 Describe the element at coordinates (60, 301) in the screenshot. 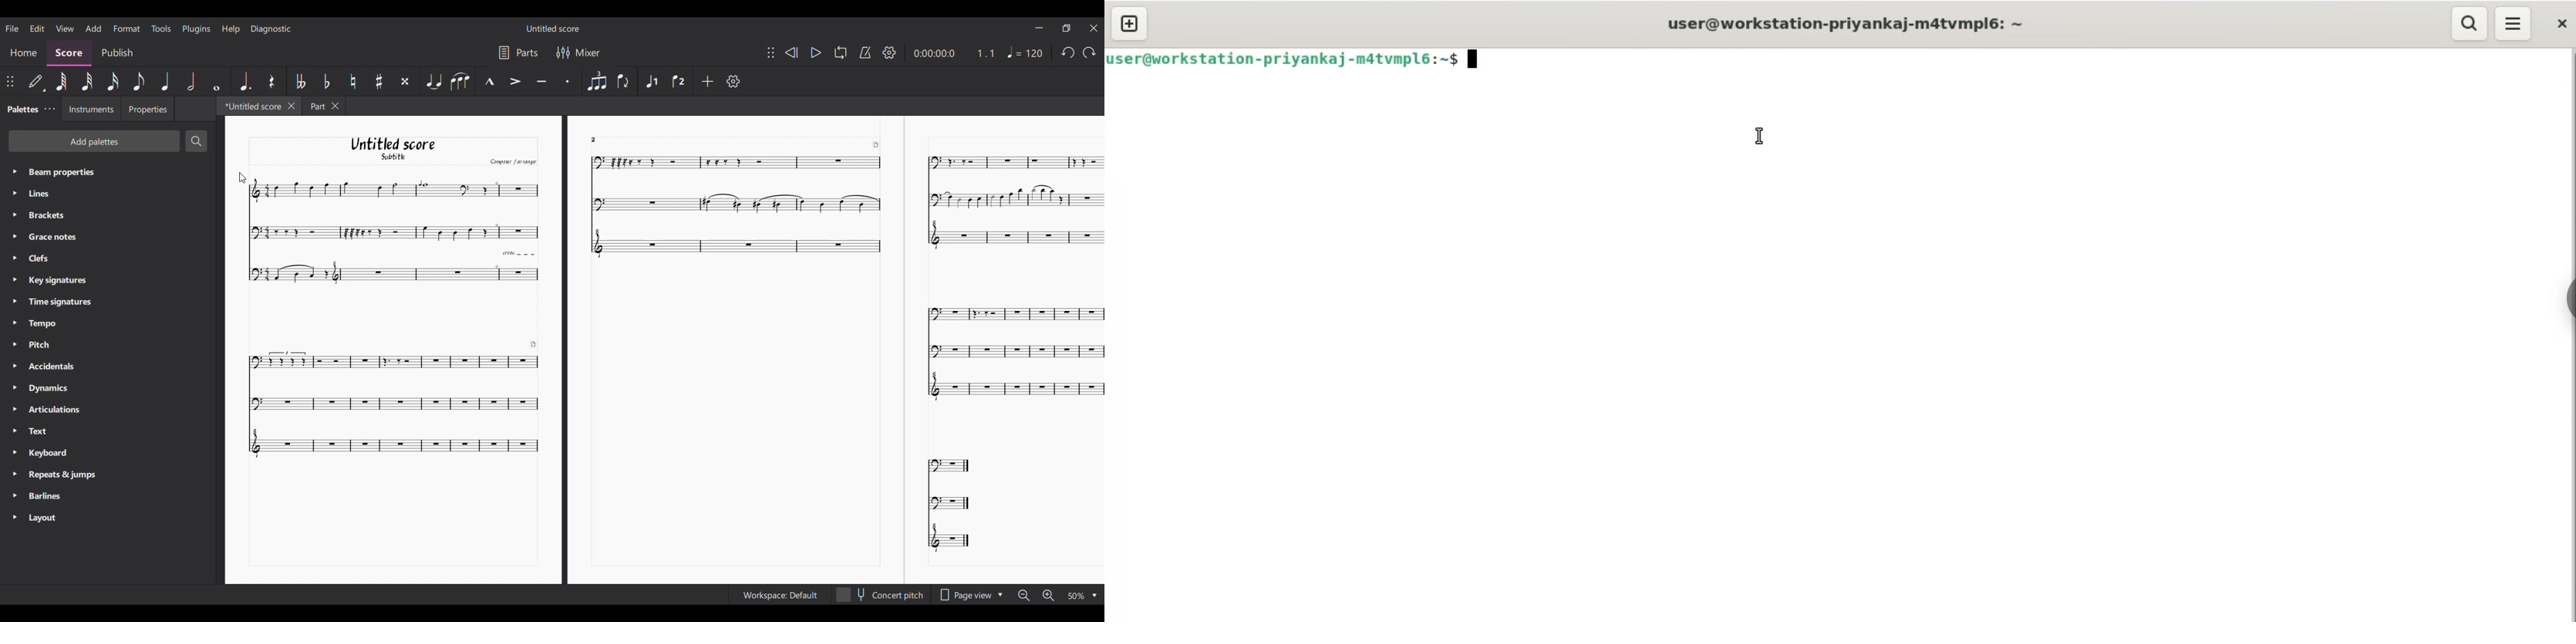

I see `Time Signatures` at that location.